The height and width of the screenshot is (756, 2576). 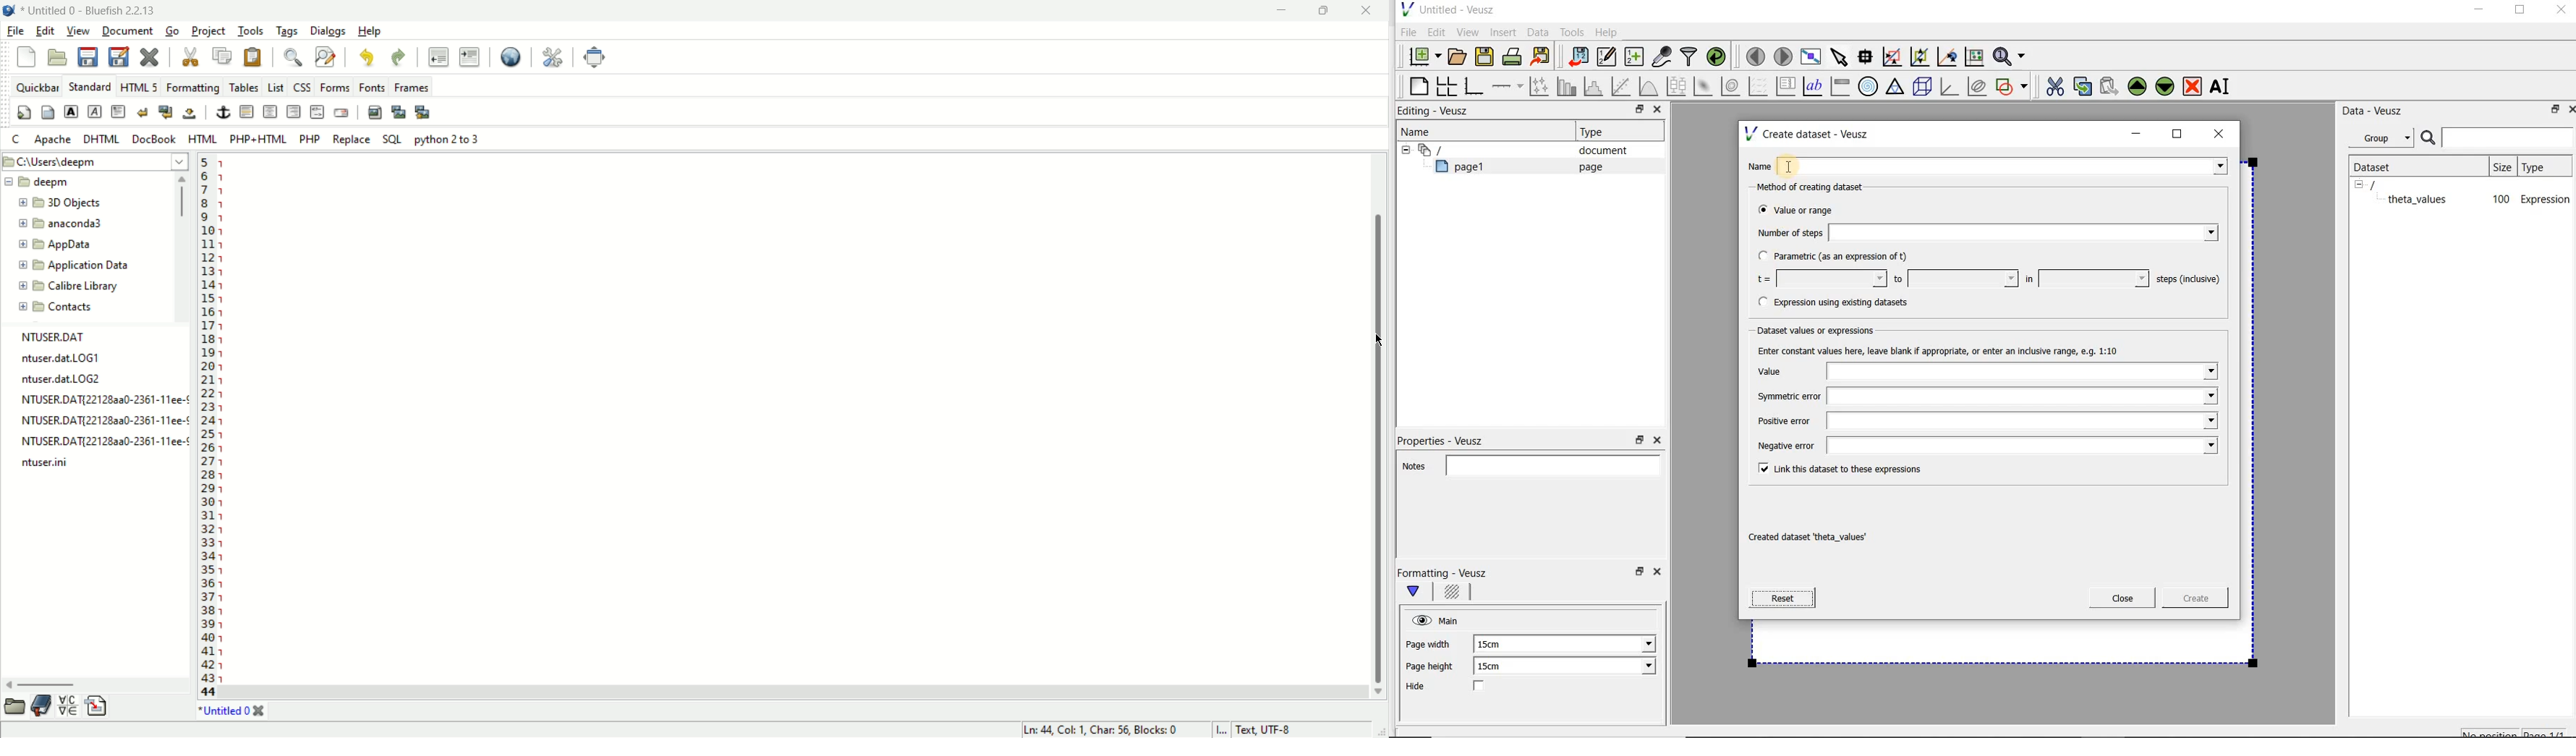 What do you see at coordinates (1648, 86) in the screenshot?
I see `plot a function` at bounding box center [1648, 86].